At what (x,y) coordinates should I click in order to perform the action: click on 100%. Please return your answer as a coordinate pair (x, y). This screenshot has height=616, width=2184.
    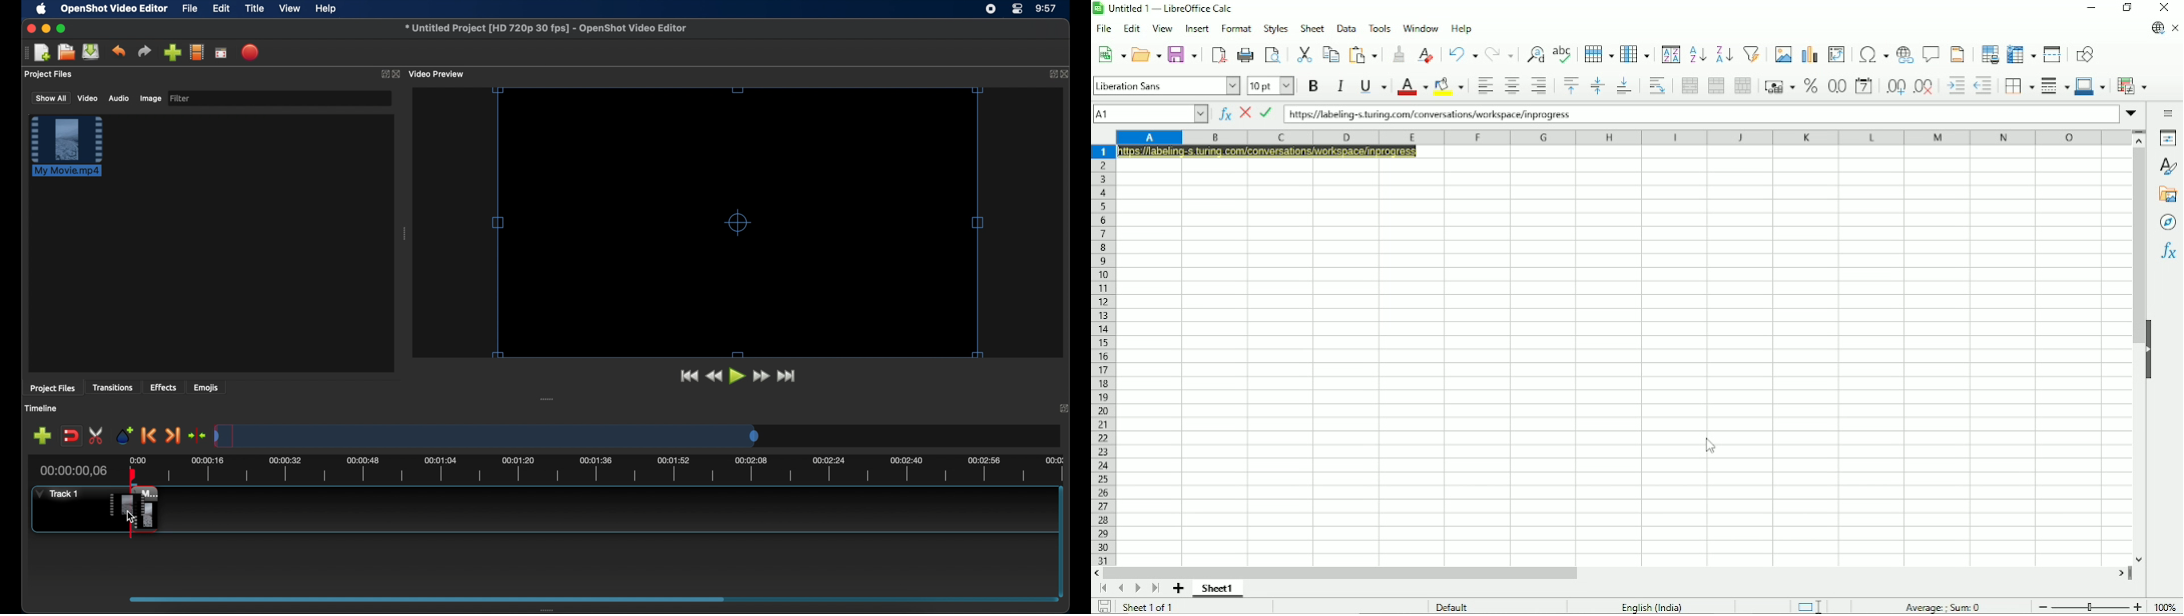
    Looking at the image, I should click on (2169, 606).